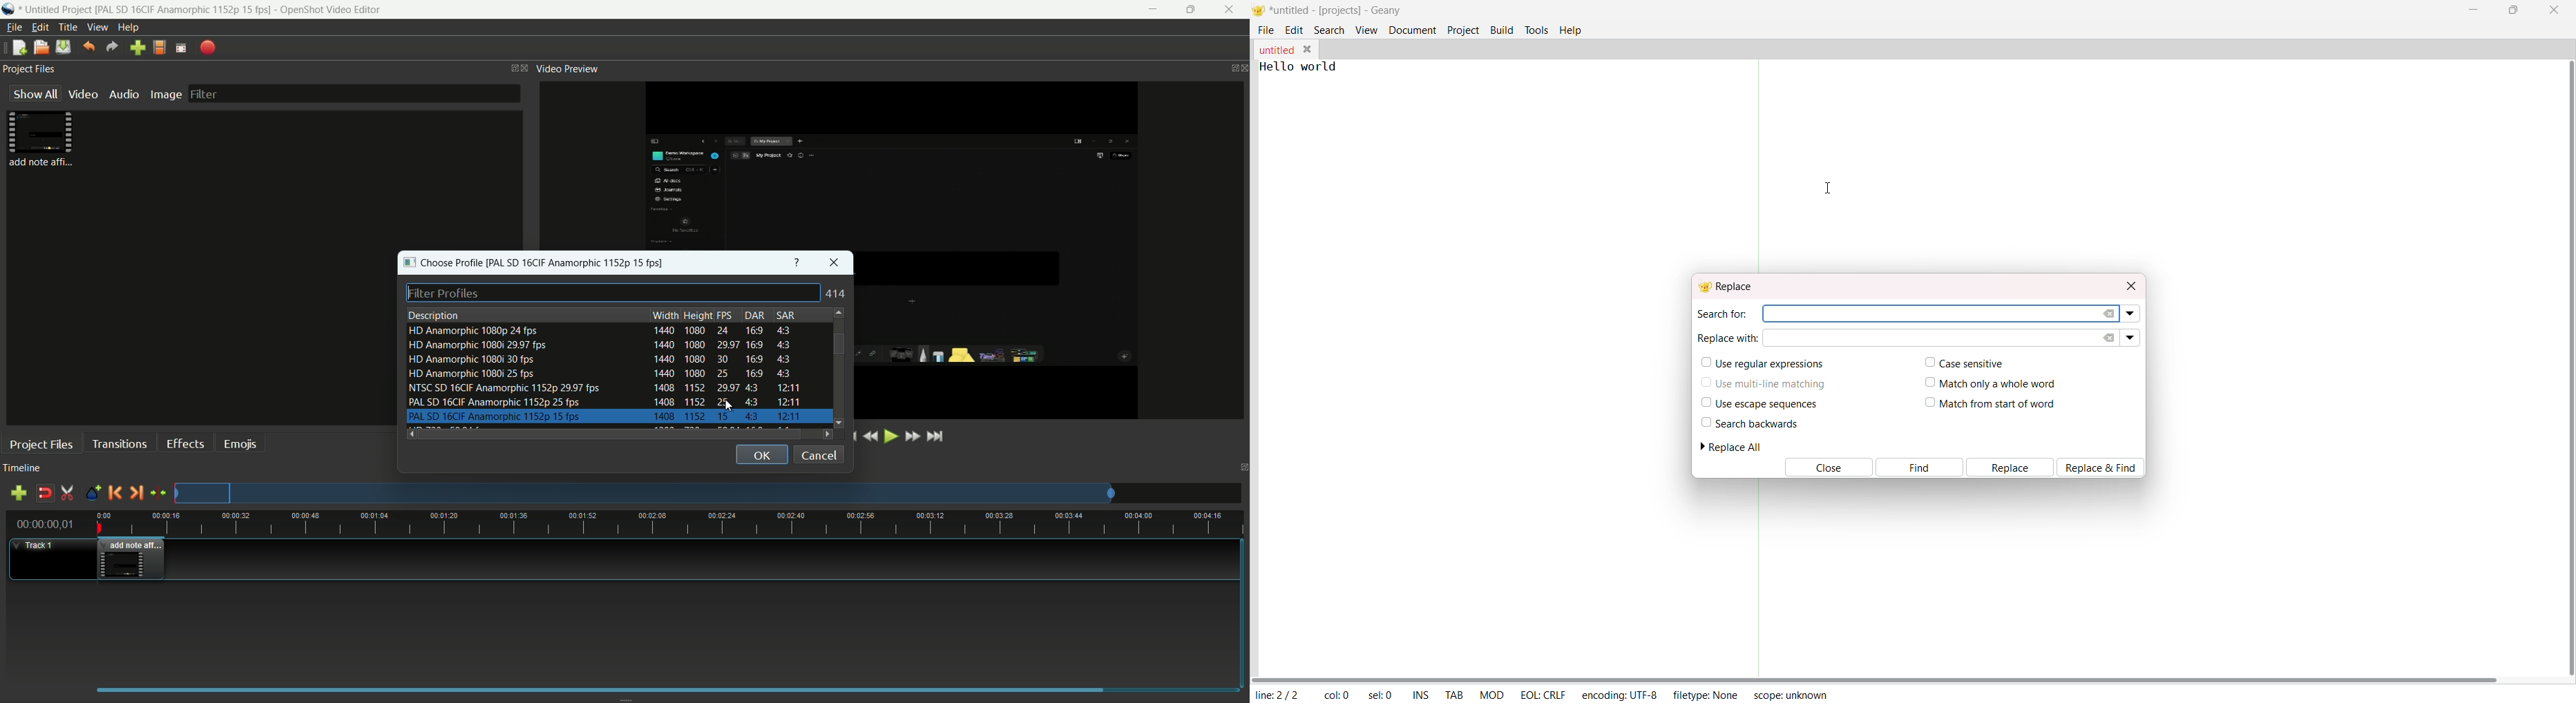  Describe the element at coordinates (1764, 364) in the screenshot. I see `use regular expressions` at that location.